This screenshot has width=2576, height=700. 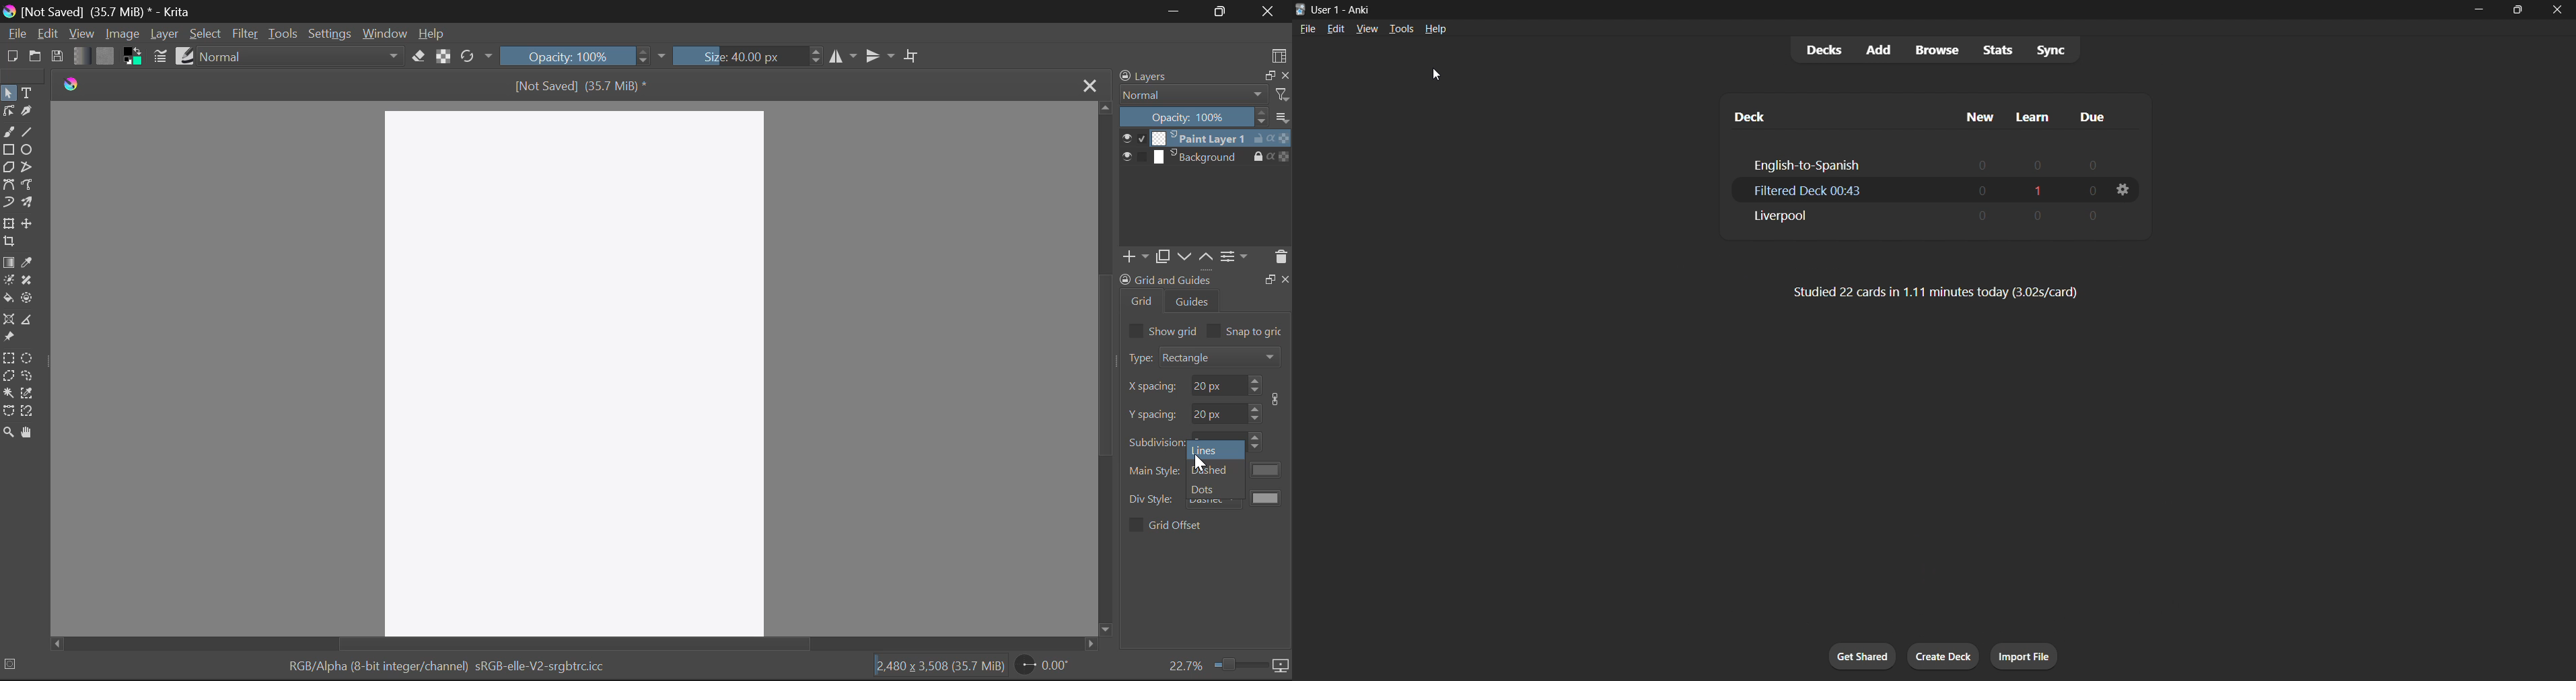 I want to click on decks, so click(x=1812, y=48).